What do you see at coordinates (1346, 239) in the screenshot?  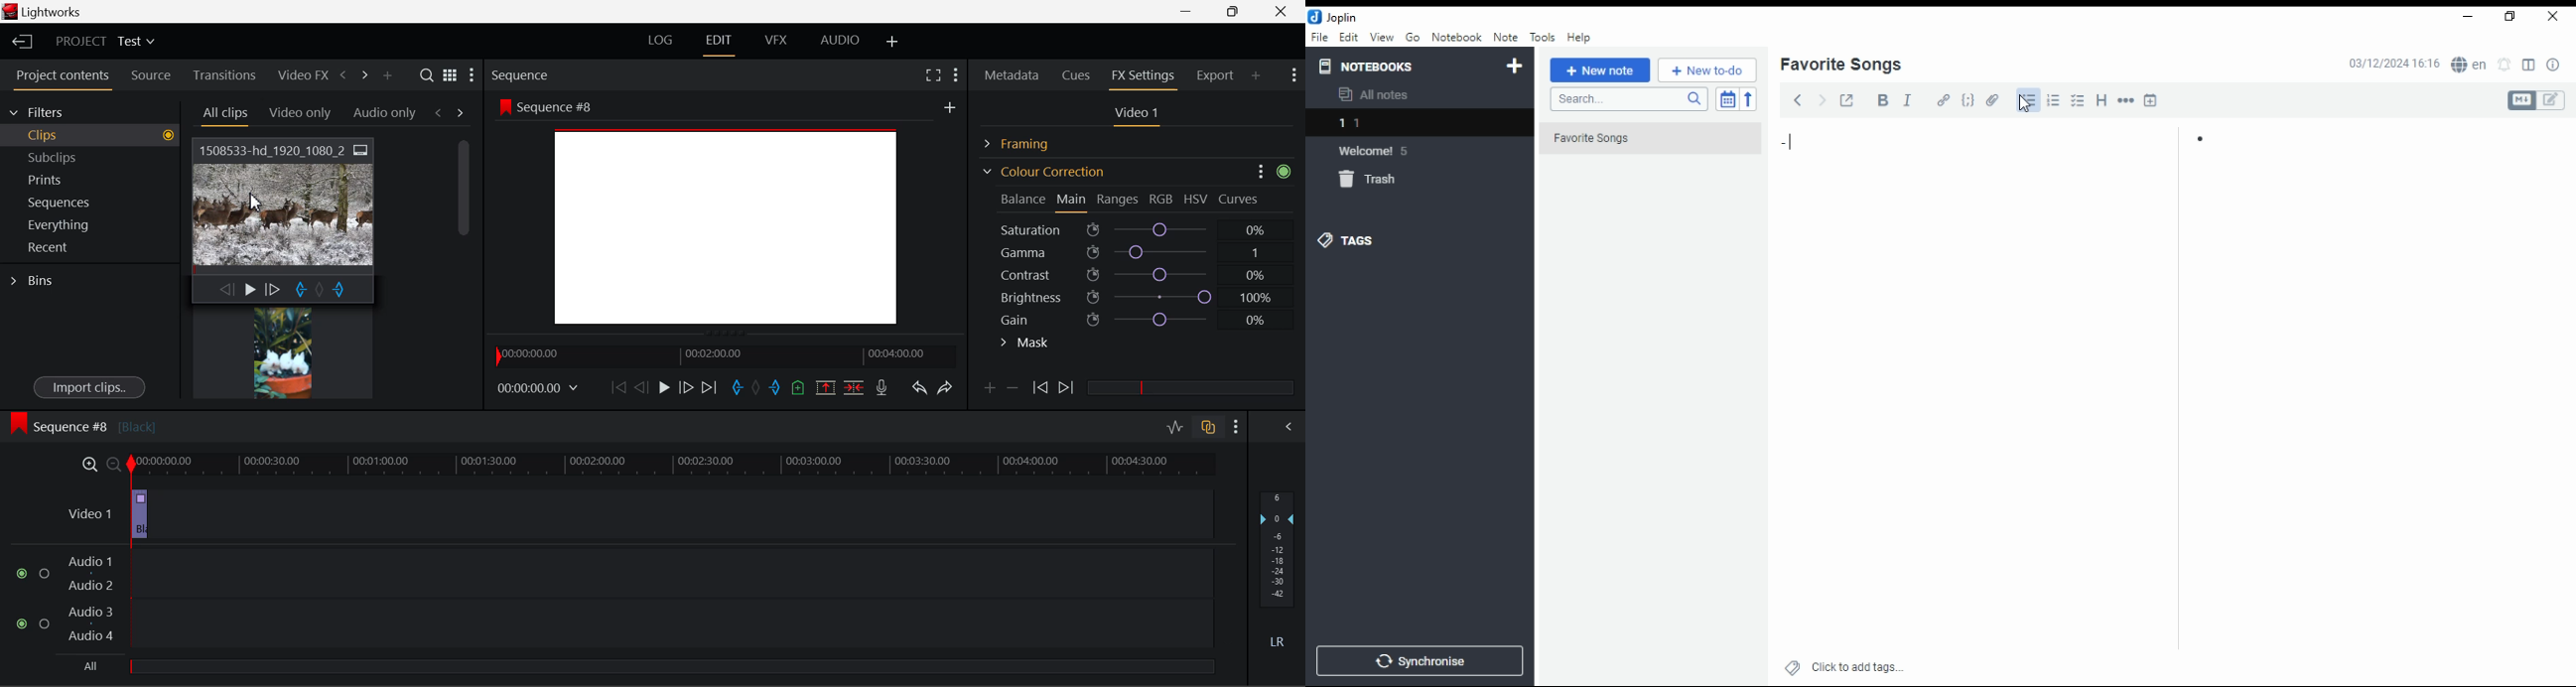 I see `tags` at bounding box center [1346, 239].